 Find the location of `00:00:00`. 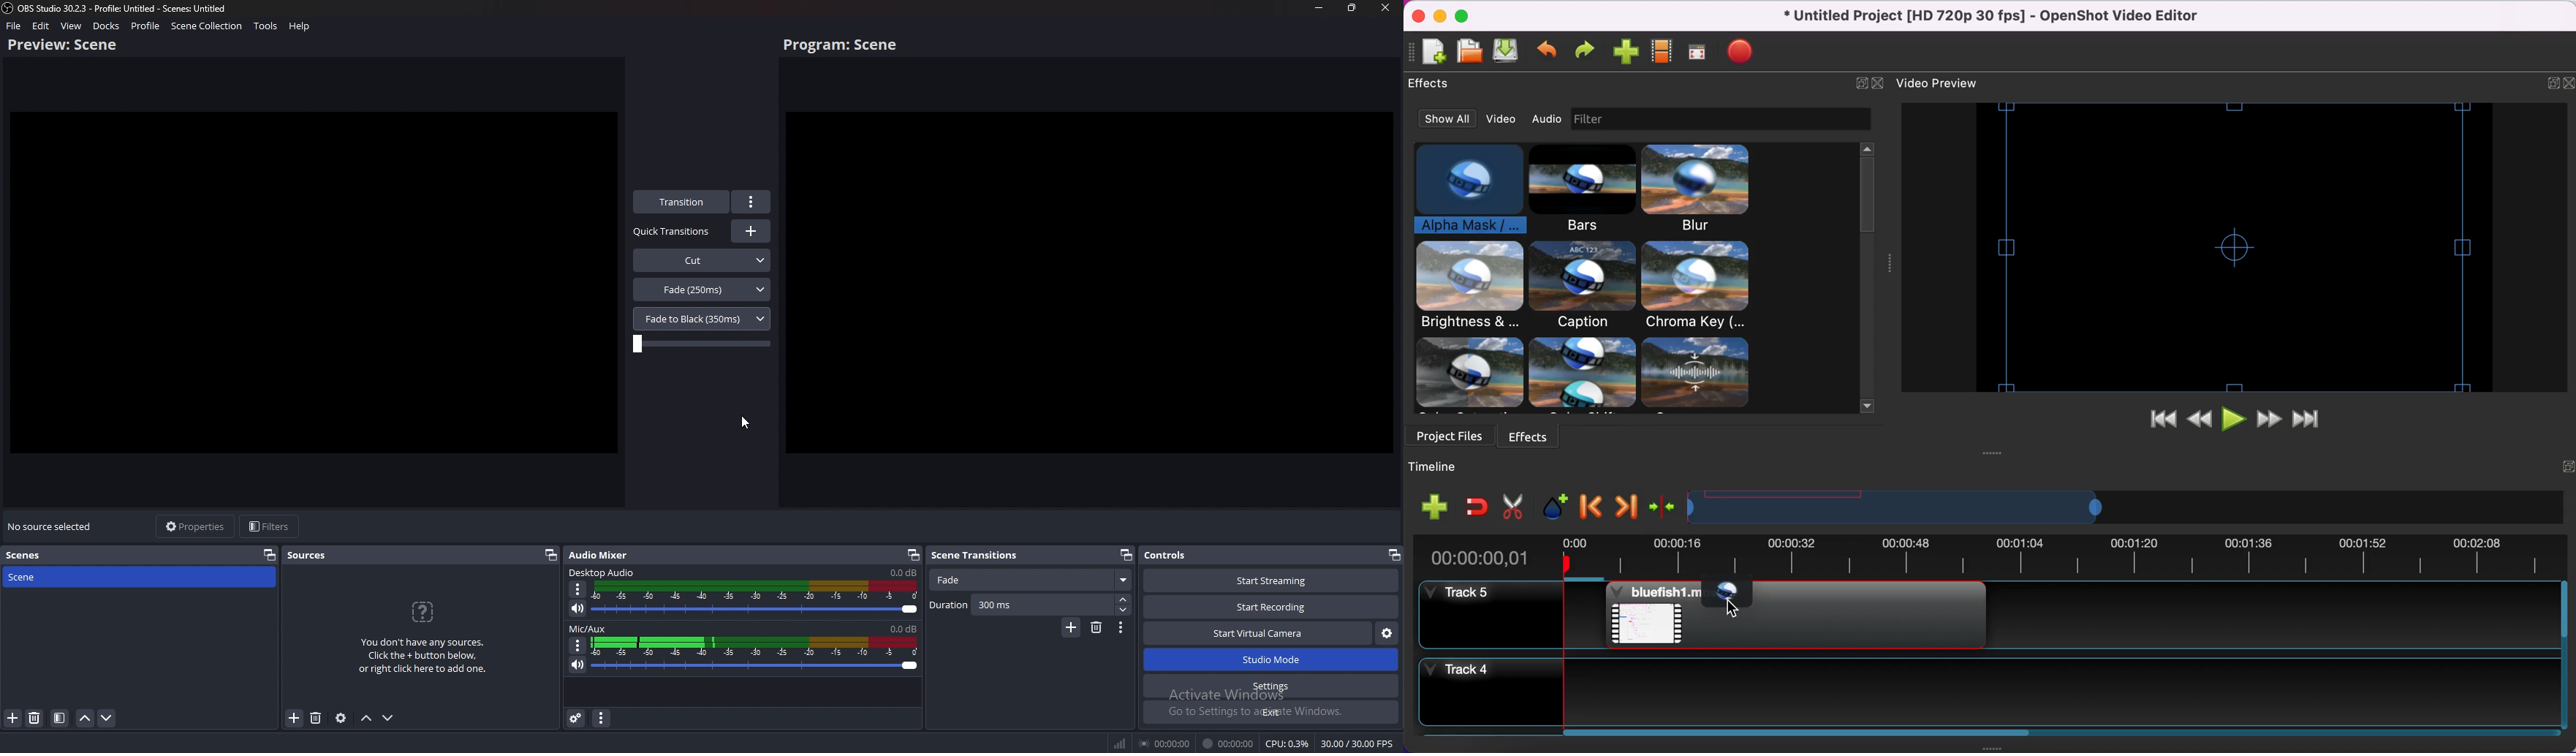

00:00:00 is located at coordinates (1163, 744).